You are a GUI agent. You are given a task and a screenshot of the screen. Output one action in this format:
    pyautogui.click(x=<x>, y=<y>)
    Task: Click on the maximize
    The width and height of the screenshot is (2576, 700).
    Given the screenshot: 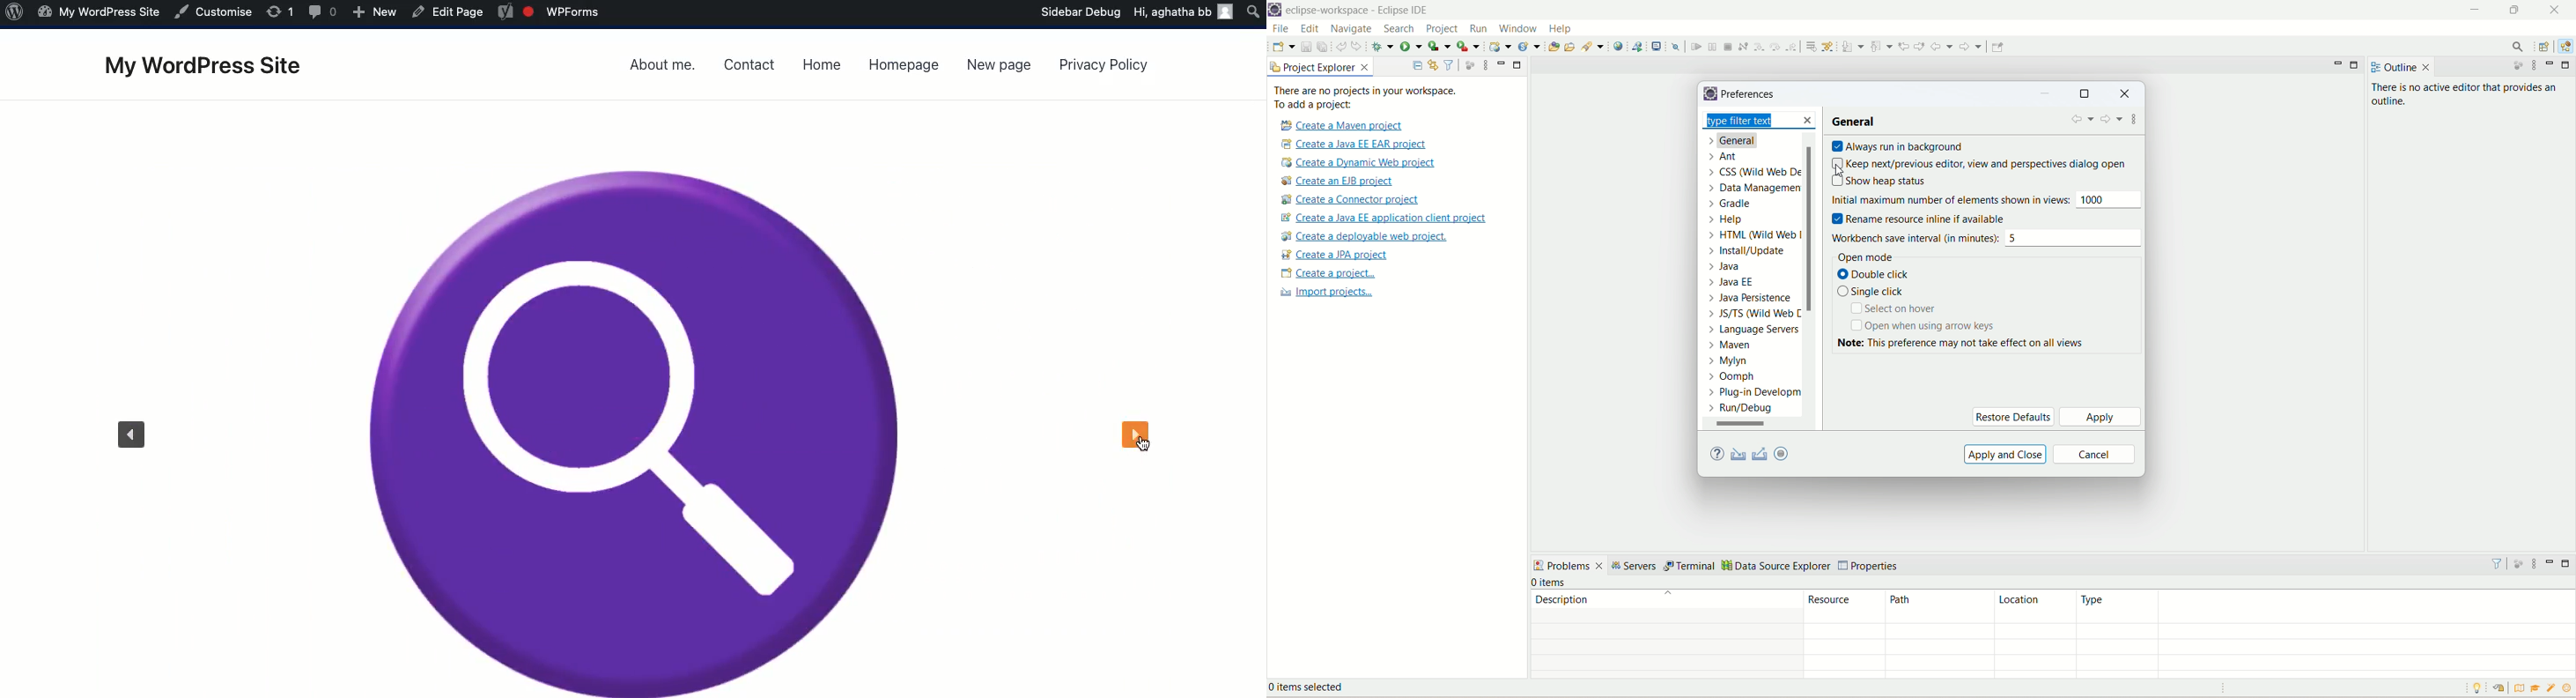 What is the action you would take?
    pyautogui.click(x=2518, y=12)
    